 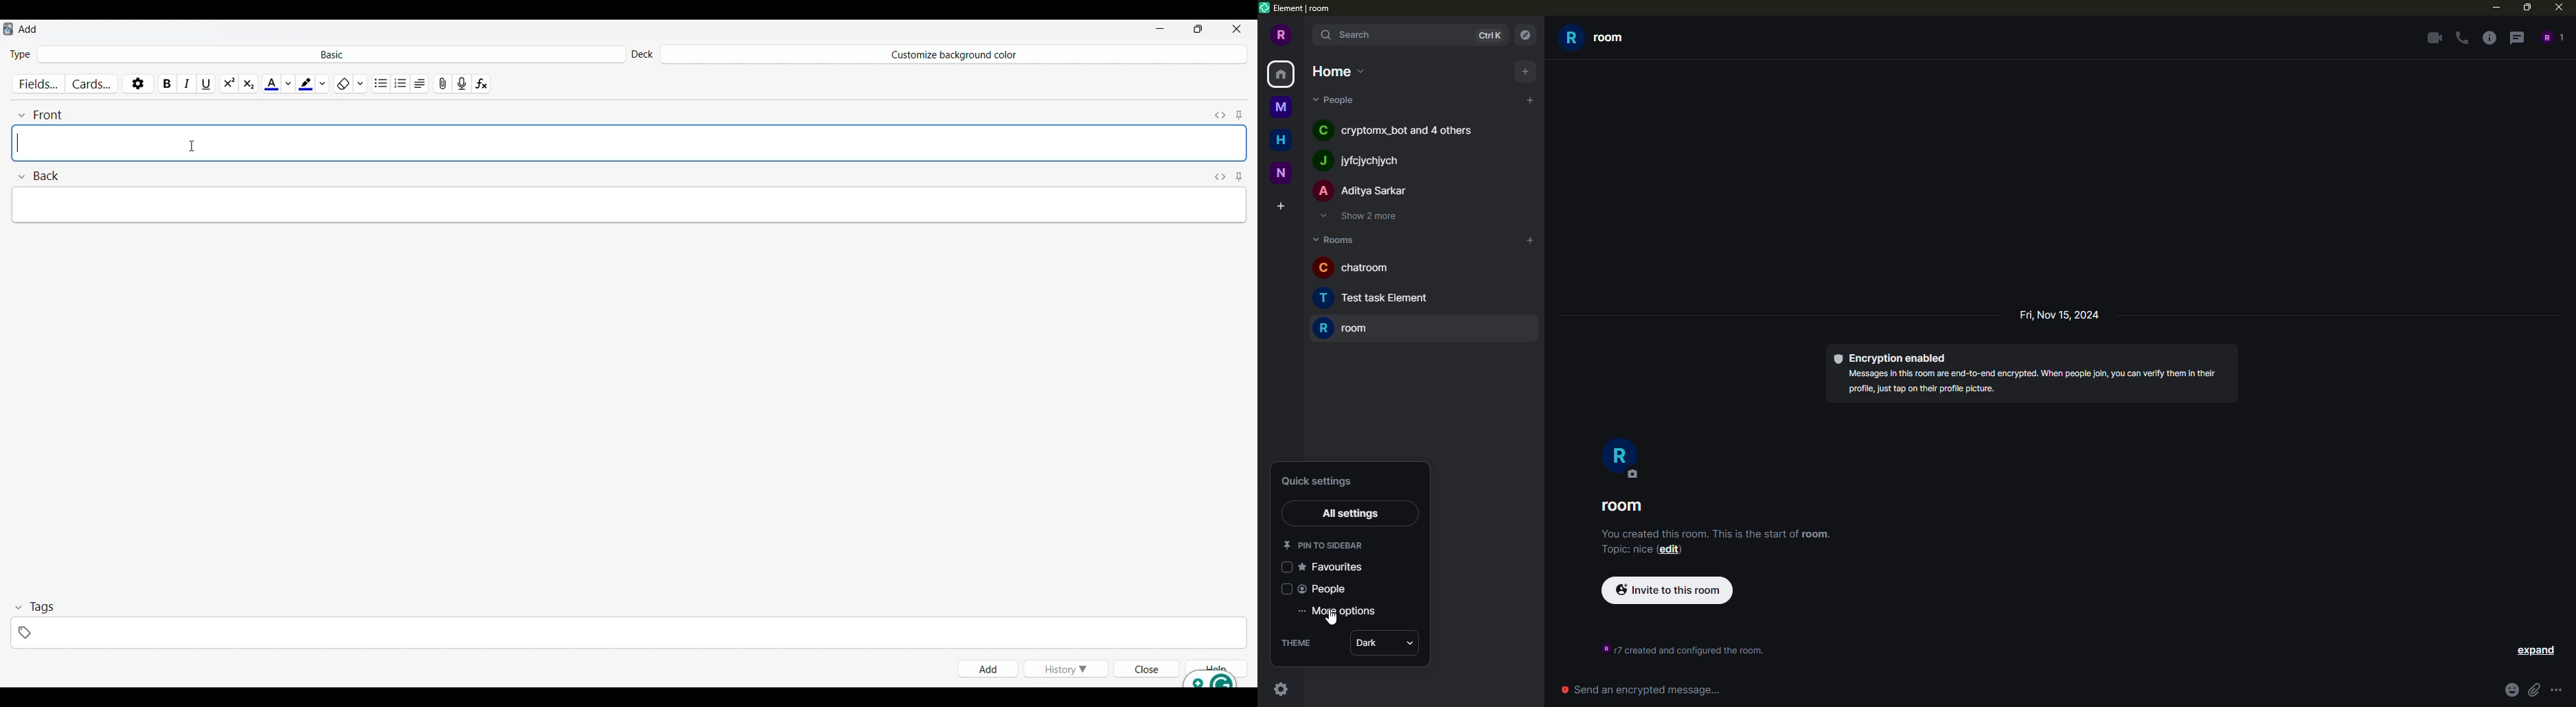 I want to click on element, so click(x=1297, y=10).